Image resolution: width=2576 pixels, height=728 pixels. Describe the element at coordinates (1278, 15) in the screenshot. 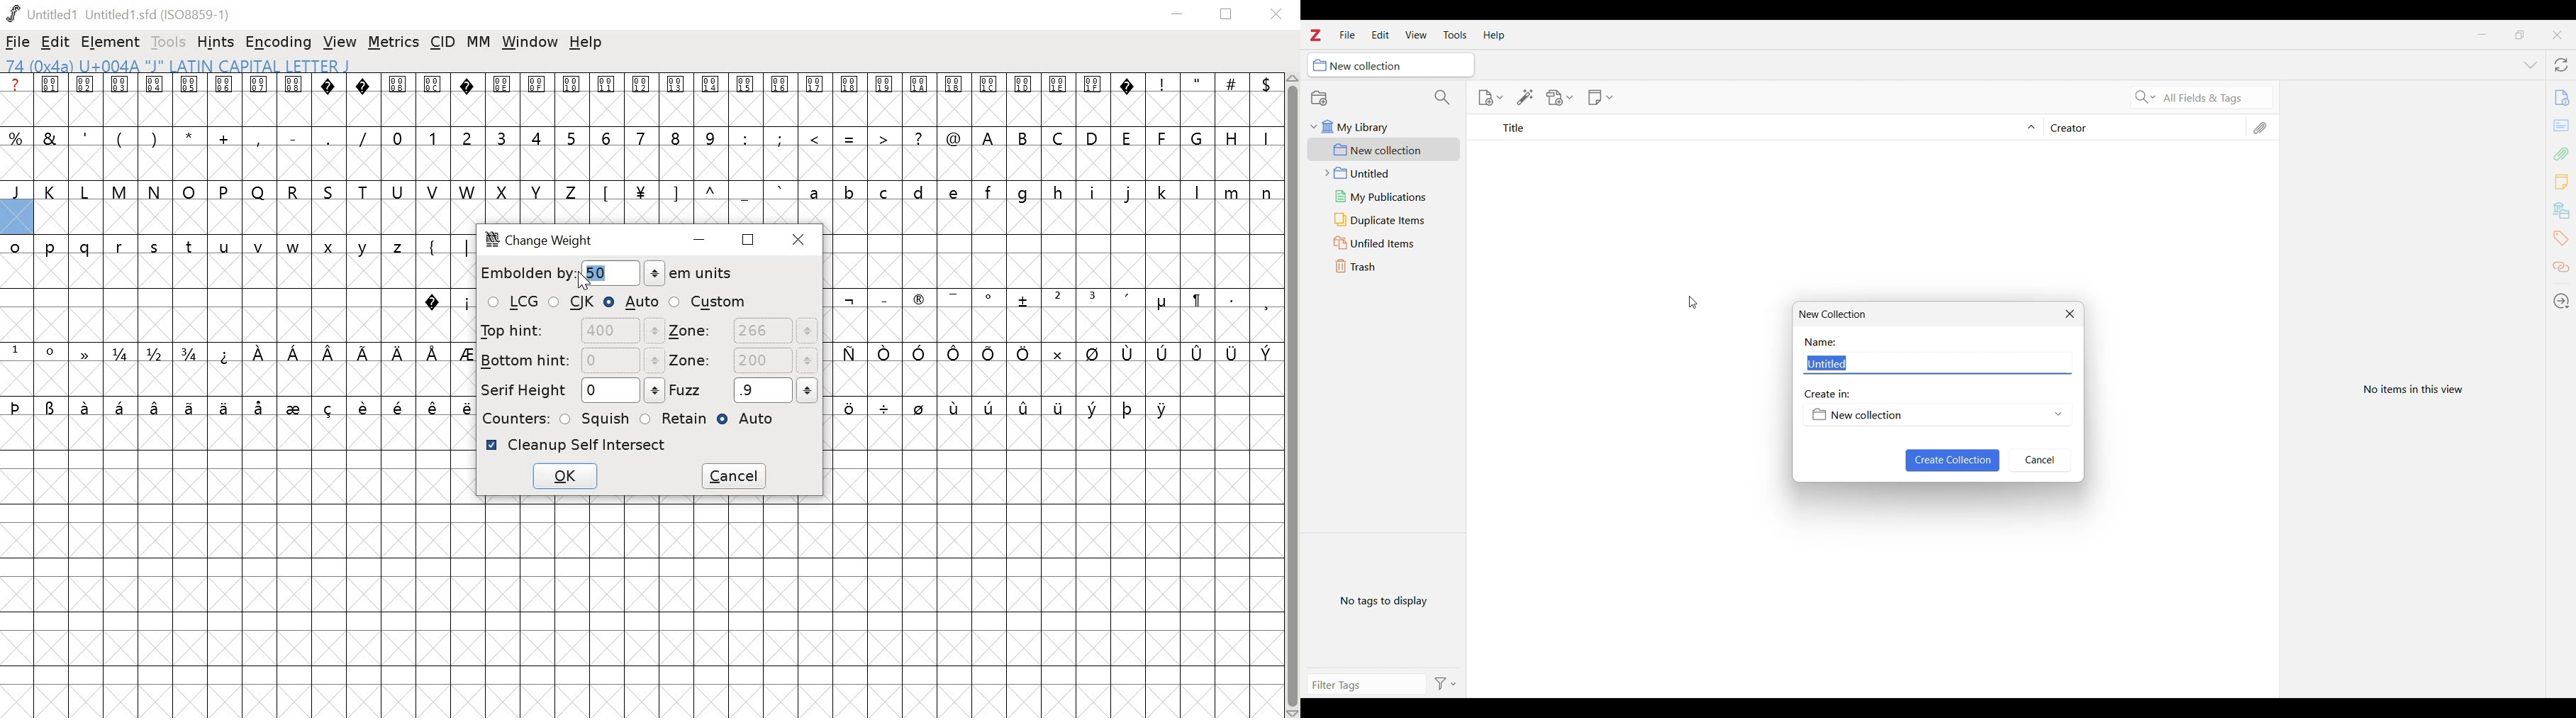

I see `close` at that location.